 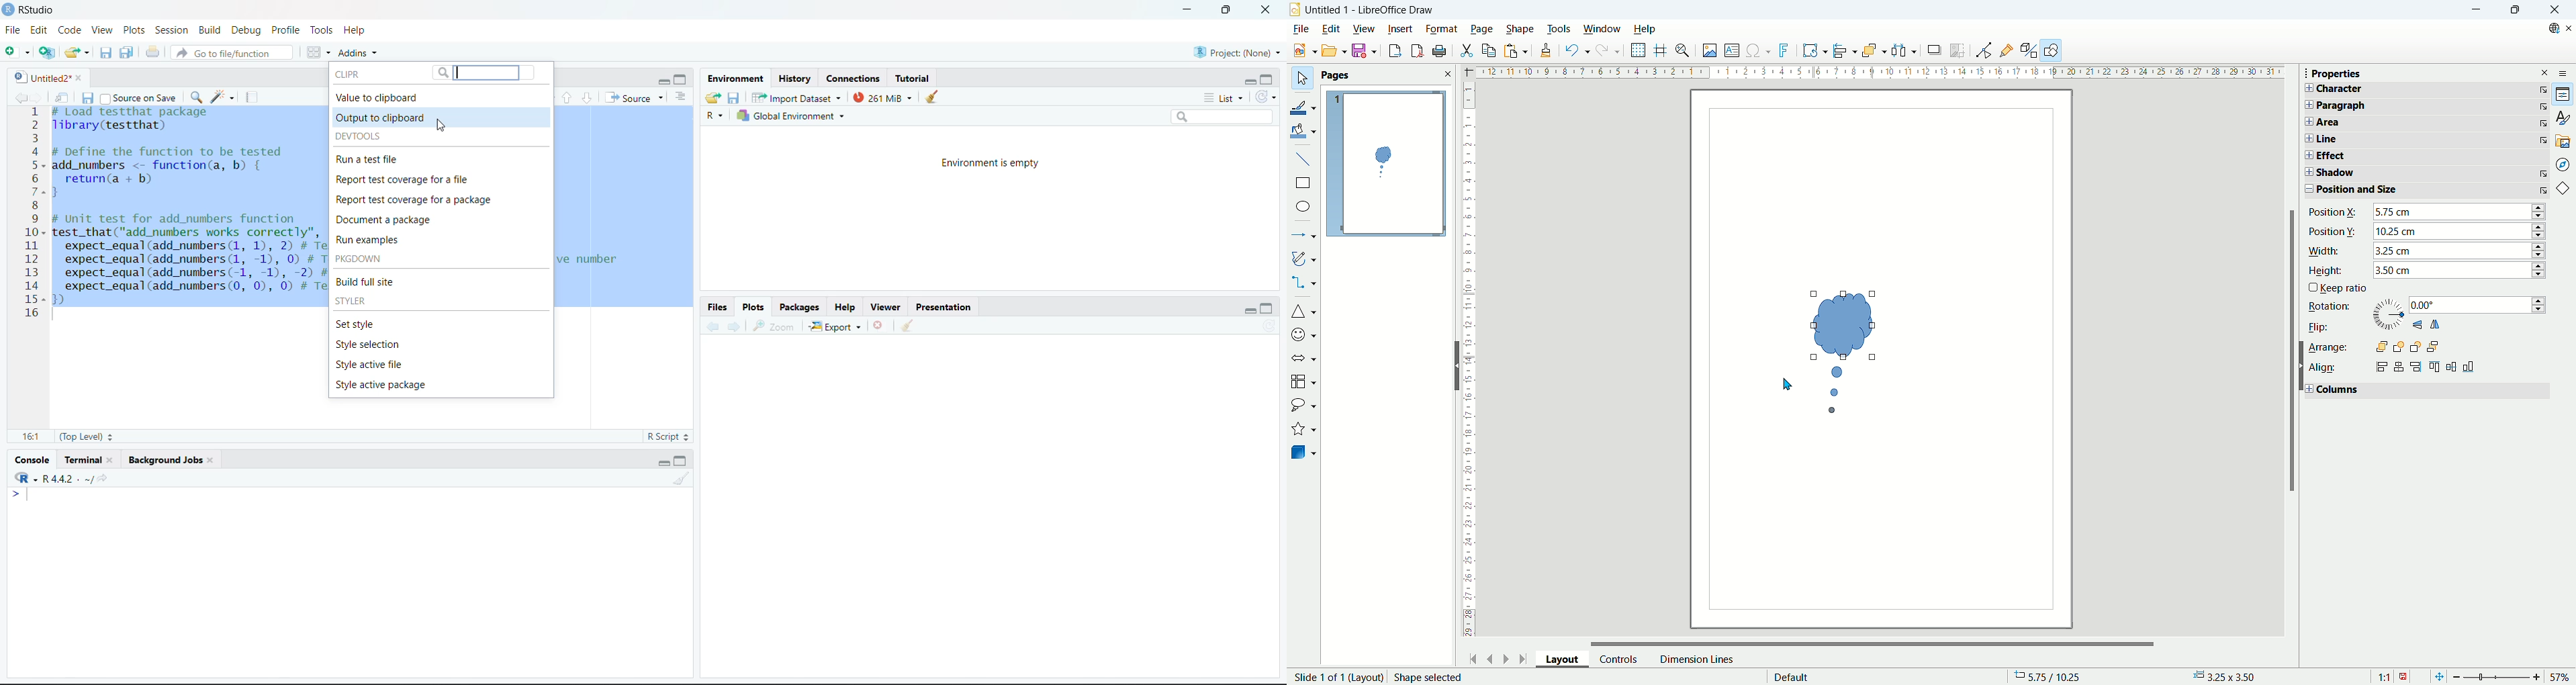 What do you see at coordinates (714, 97) in the screenshot?
I see `Load workspace` at bounding box center [714, 97].